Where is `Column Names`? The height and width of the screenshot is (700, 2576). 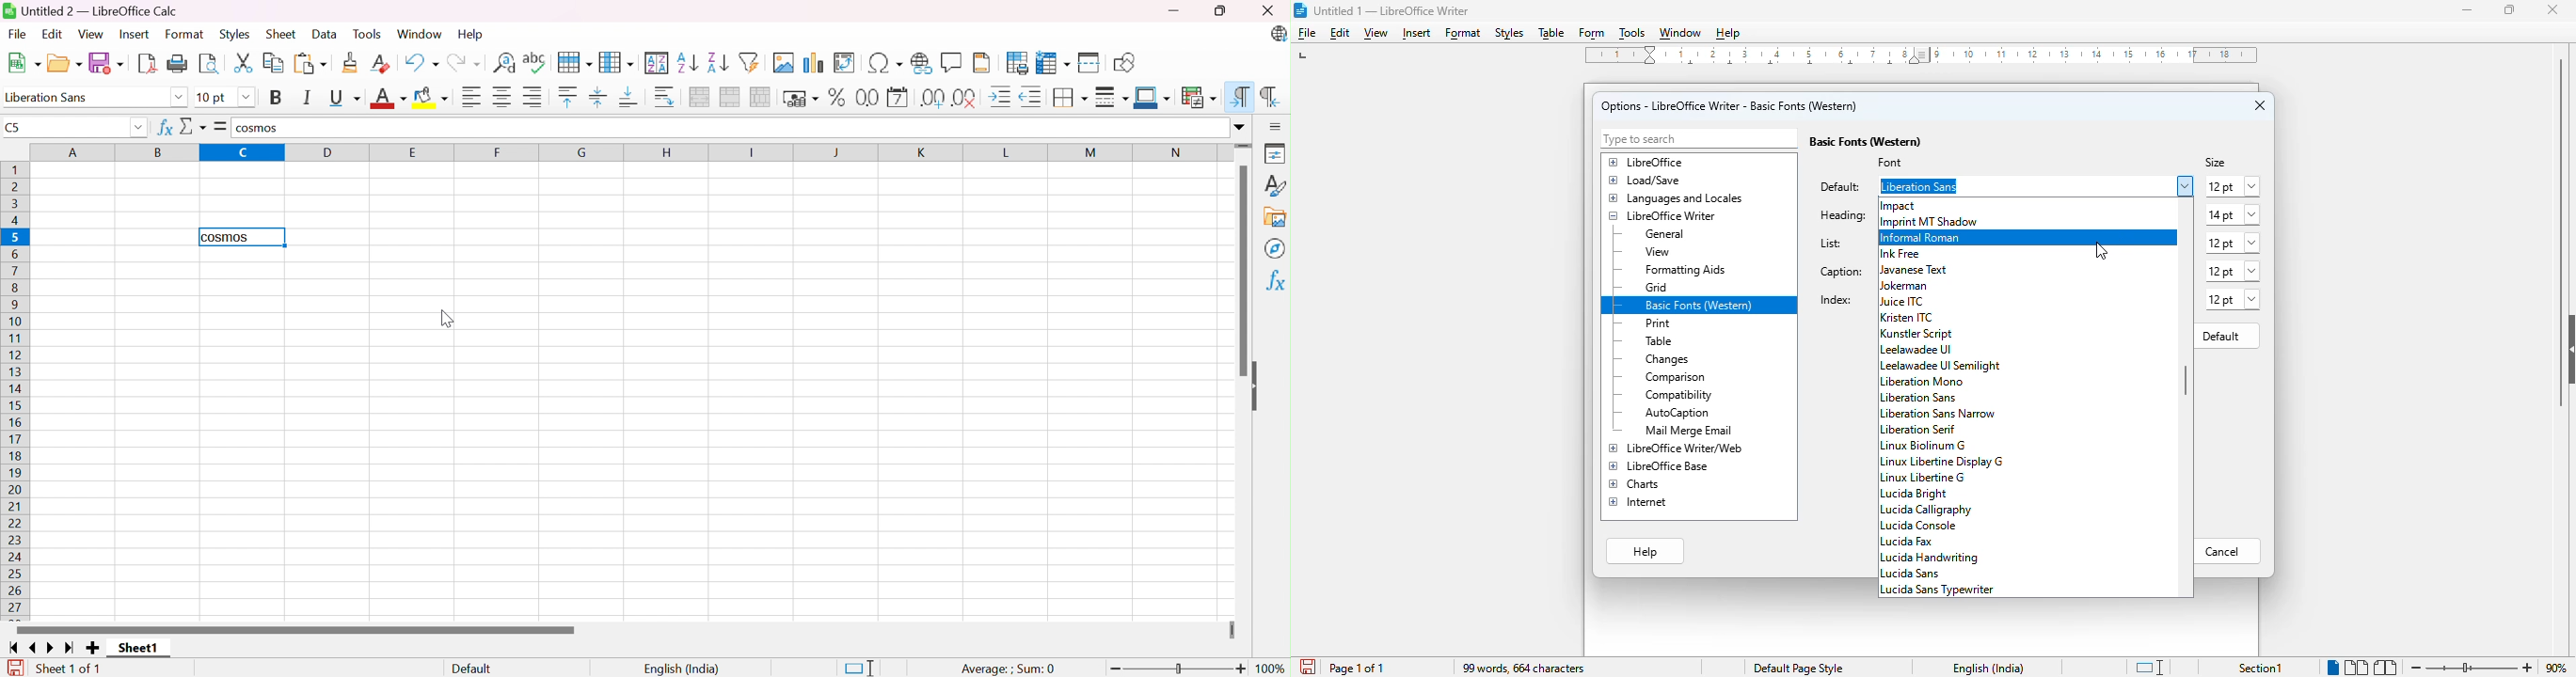
Column Names is located at coordinates (630, 153).